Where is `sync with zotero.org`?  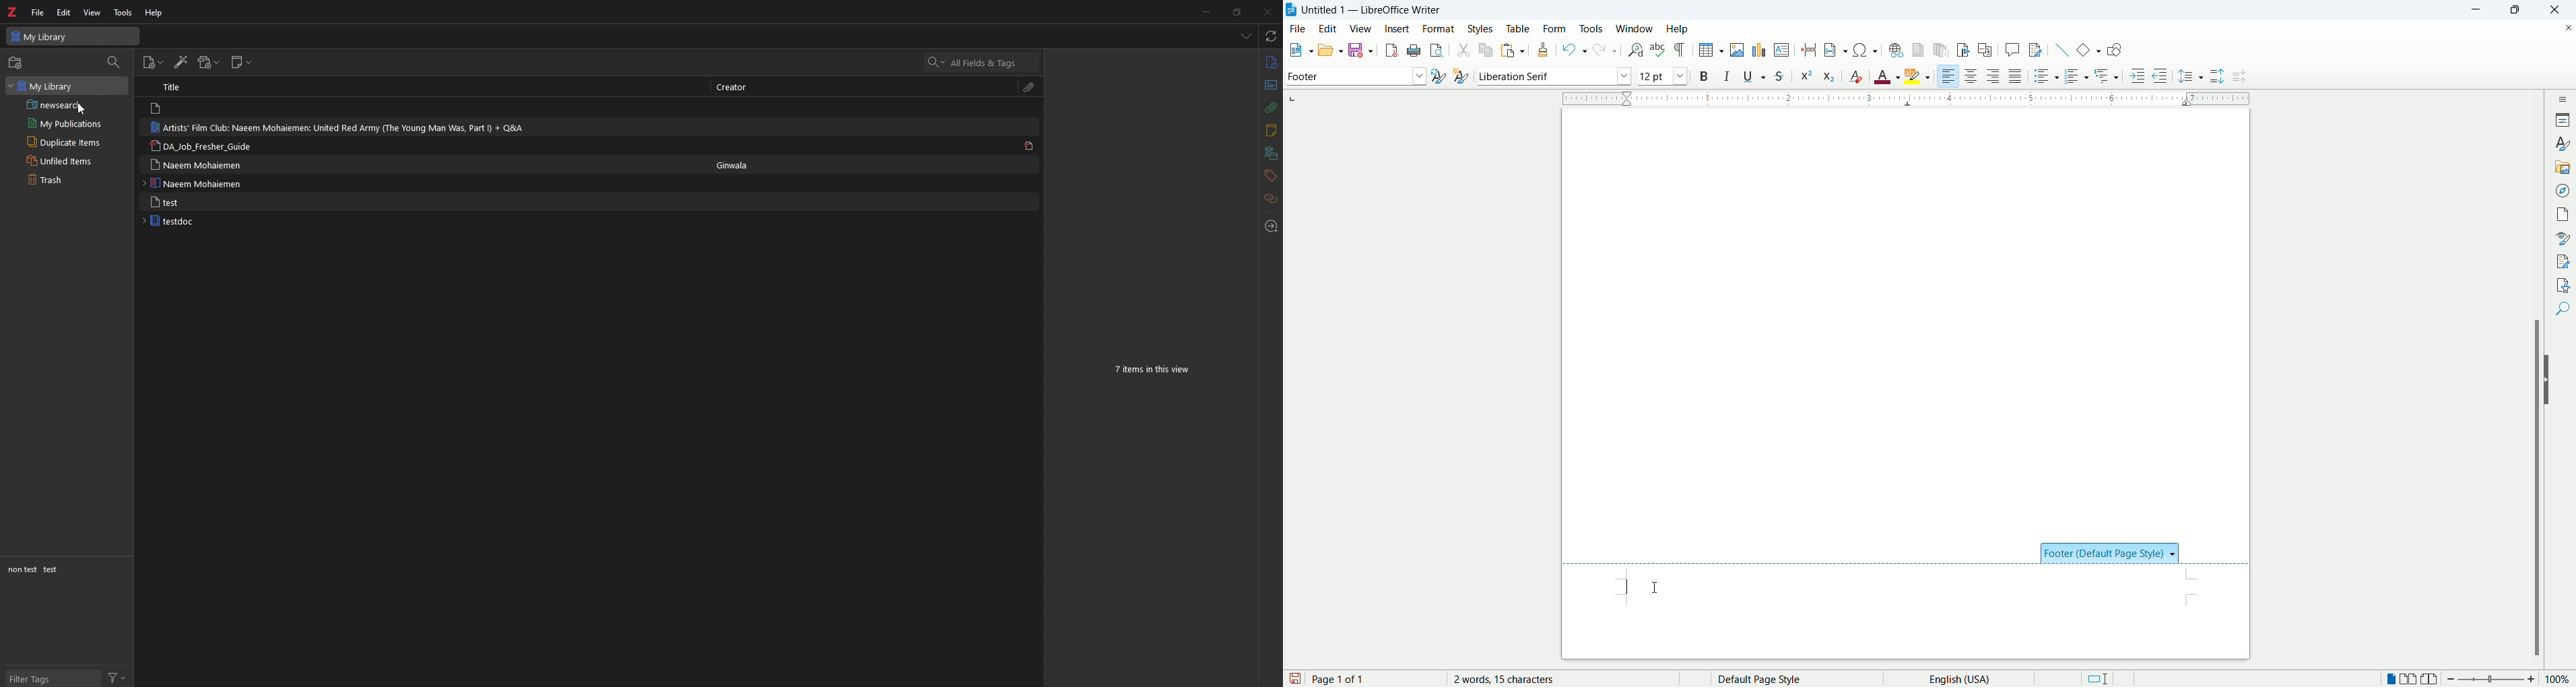
sync with zotero.org is located at coordinates (1268, 36).